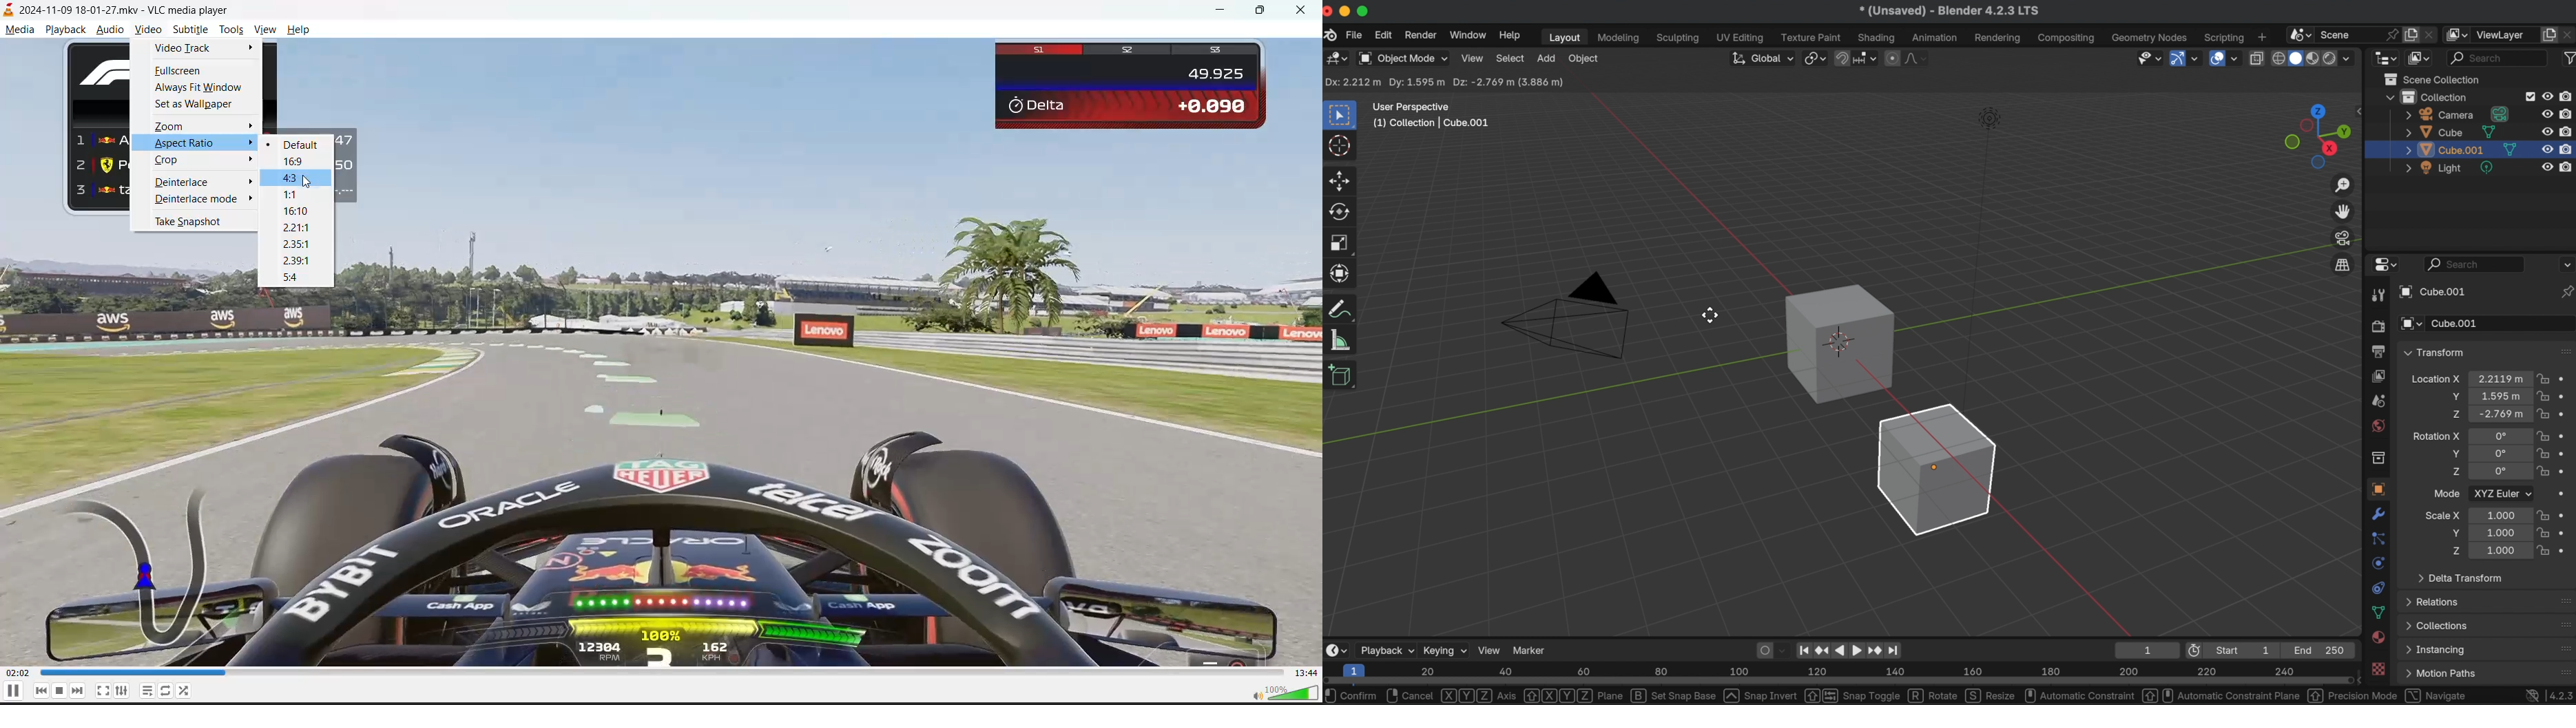  I want to click on animation, so click(1936, 38).